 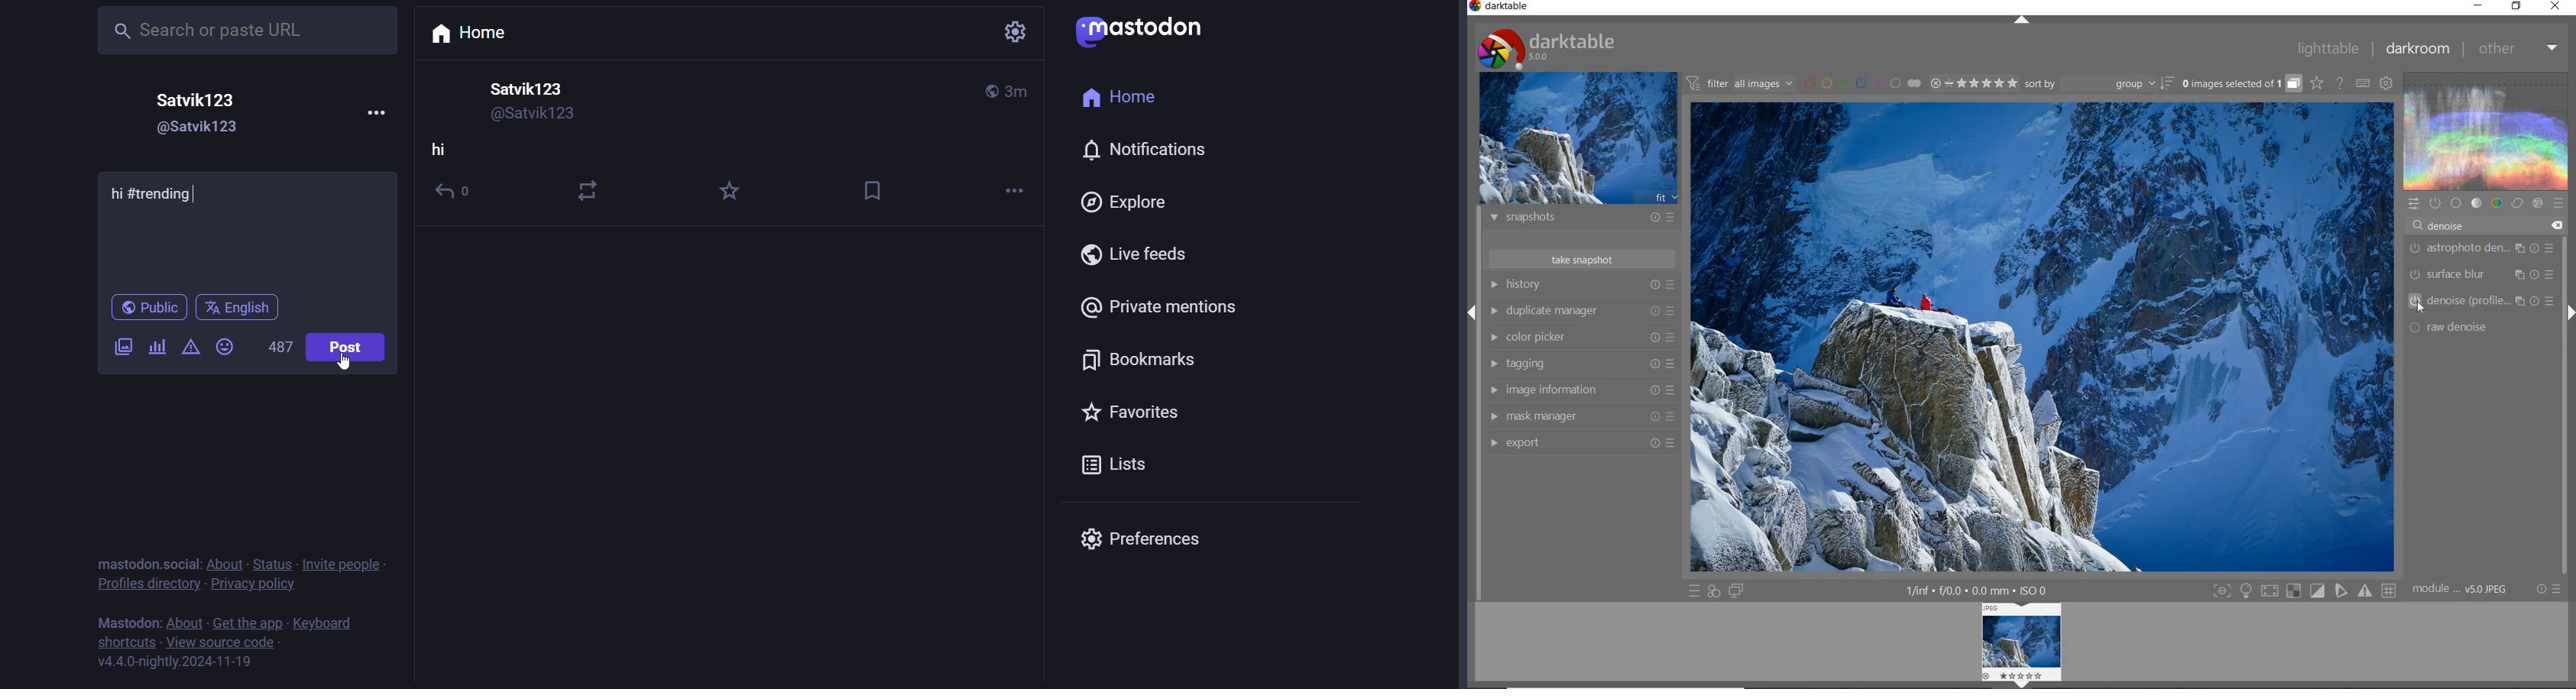 I want to click on social, so click(x=183, y=562).